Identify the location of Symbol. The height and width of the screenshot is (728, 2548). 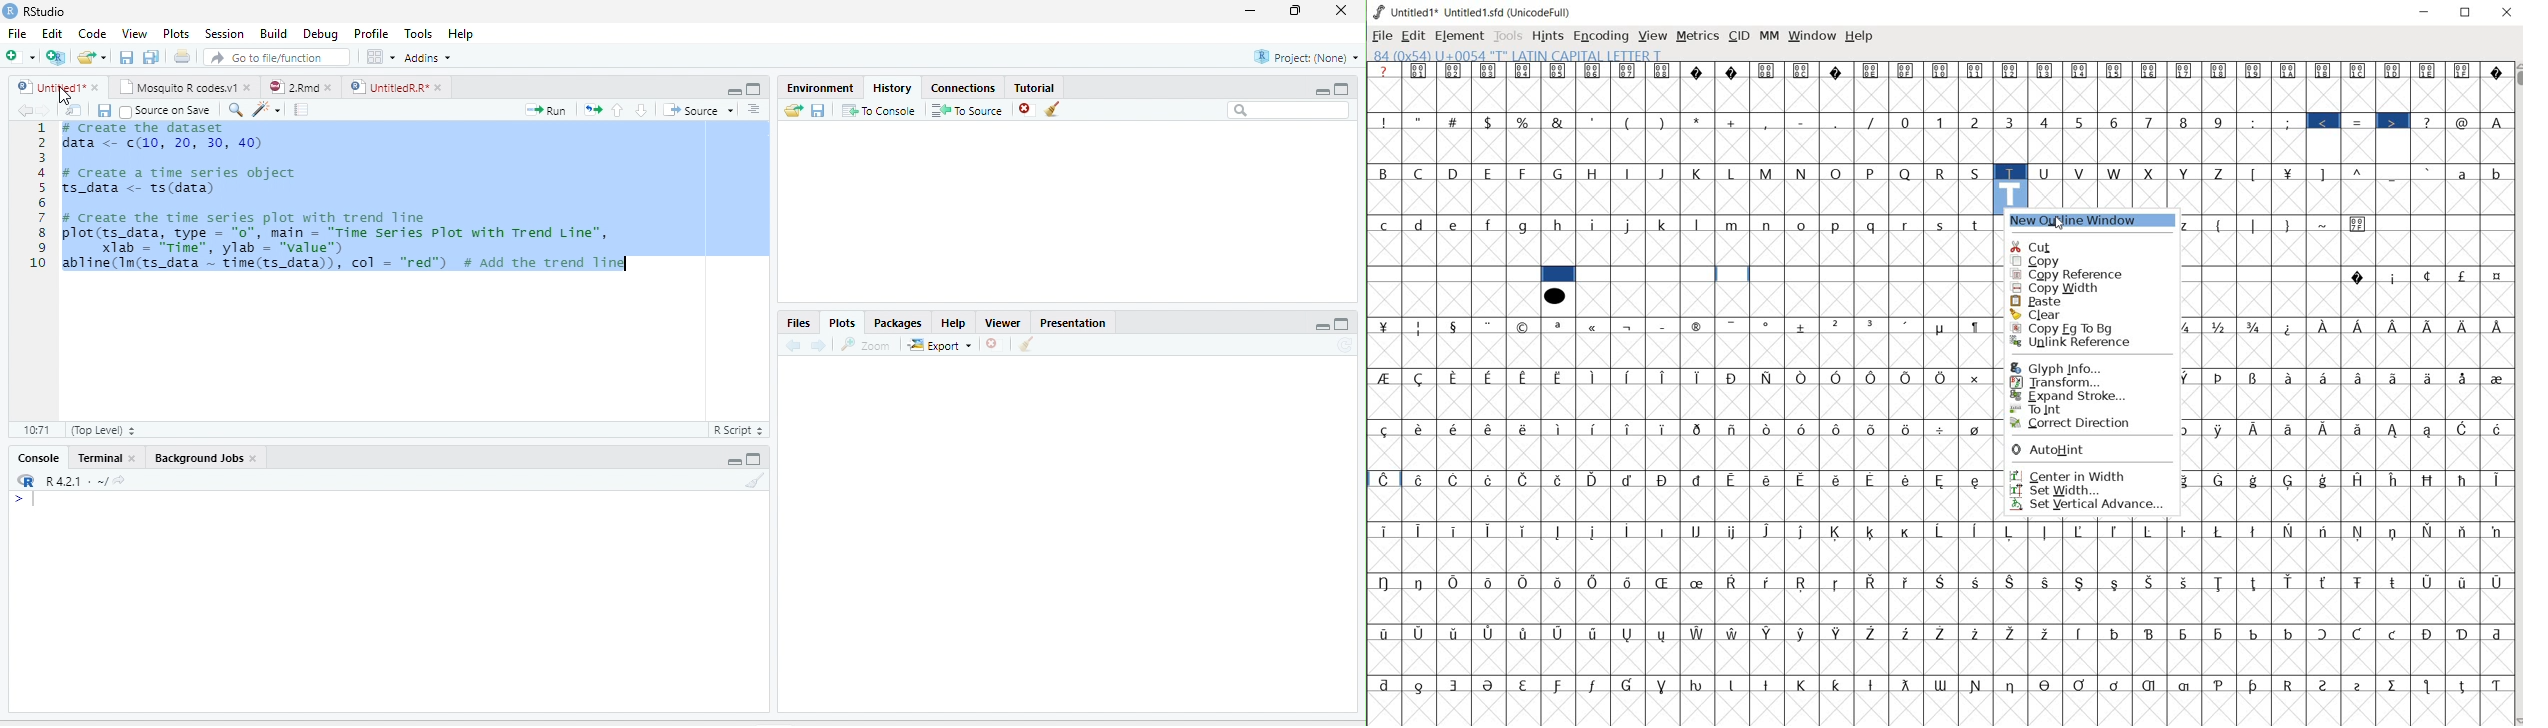
(1977, 429).